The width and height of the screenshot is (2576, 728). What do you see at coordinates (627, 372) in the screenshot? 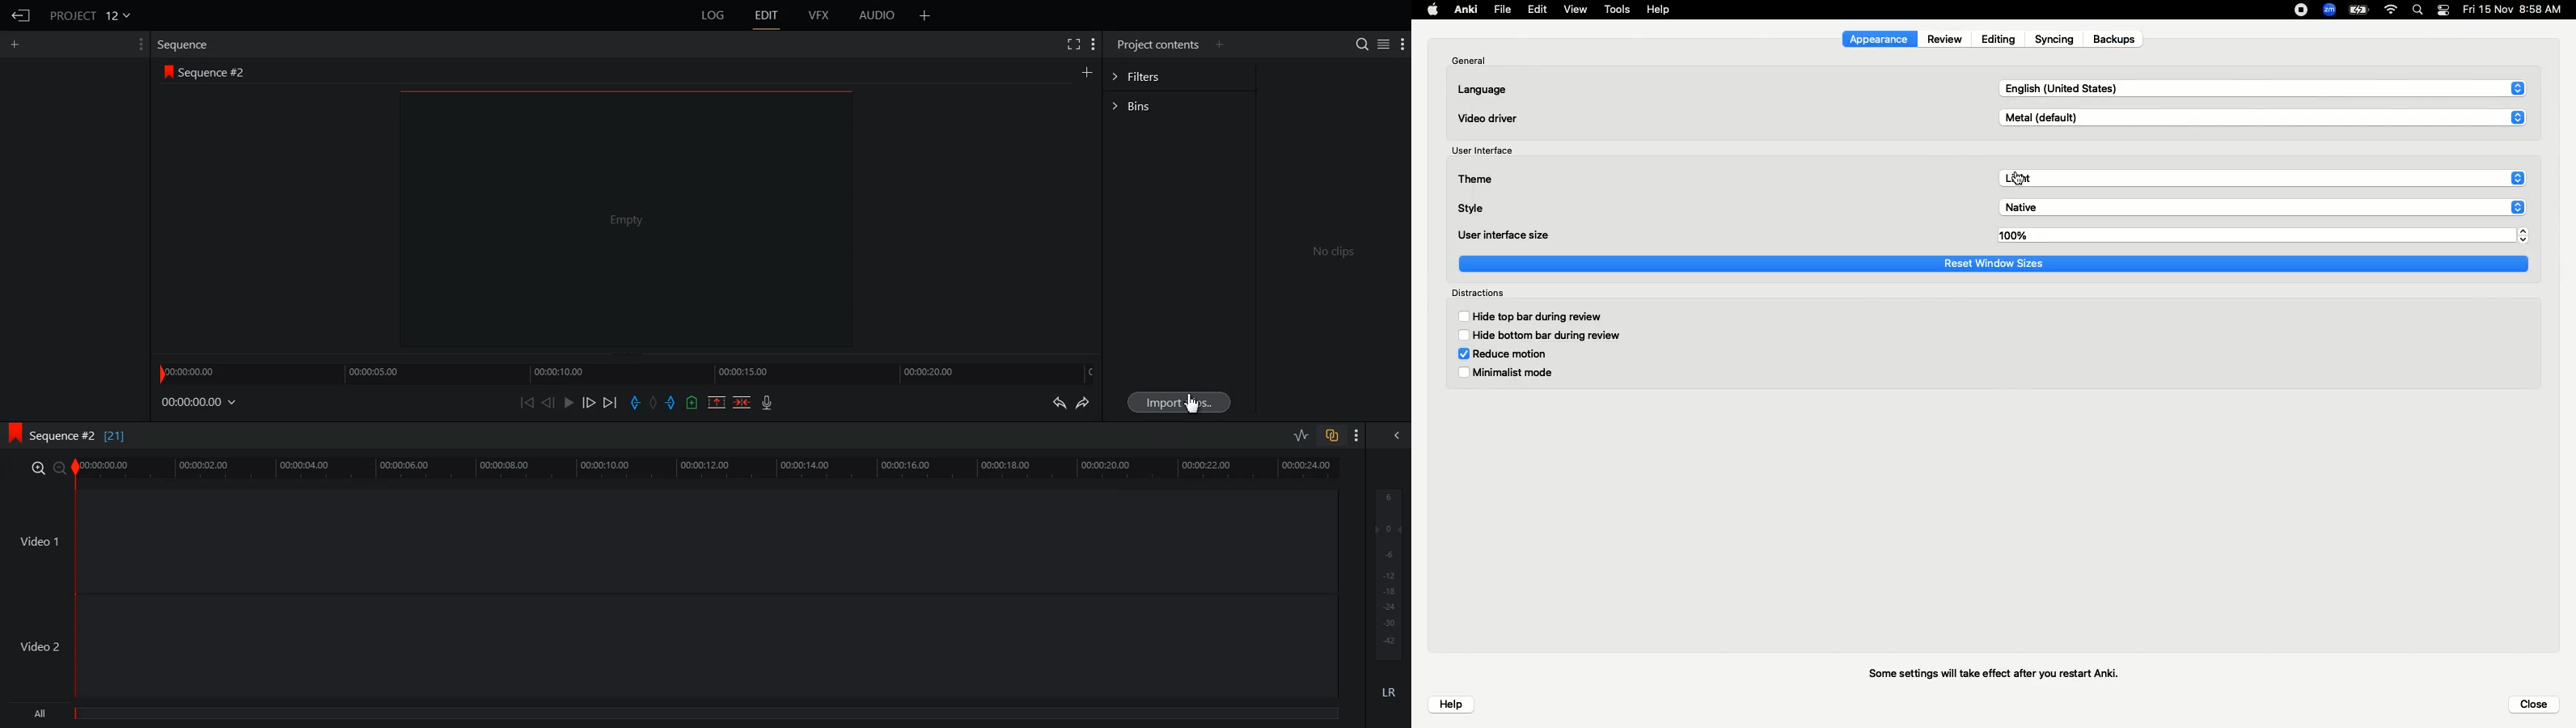
I see `Slider` at bounding box center [627, 372].